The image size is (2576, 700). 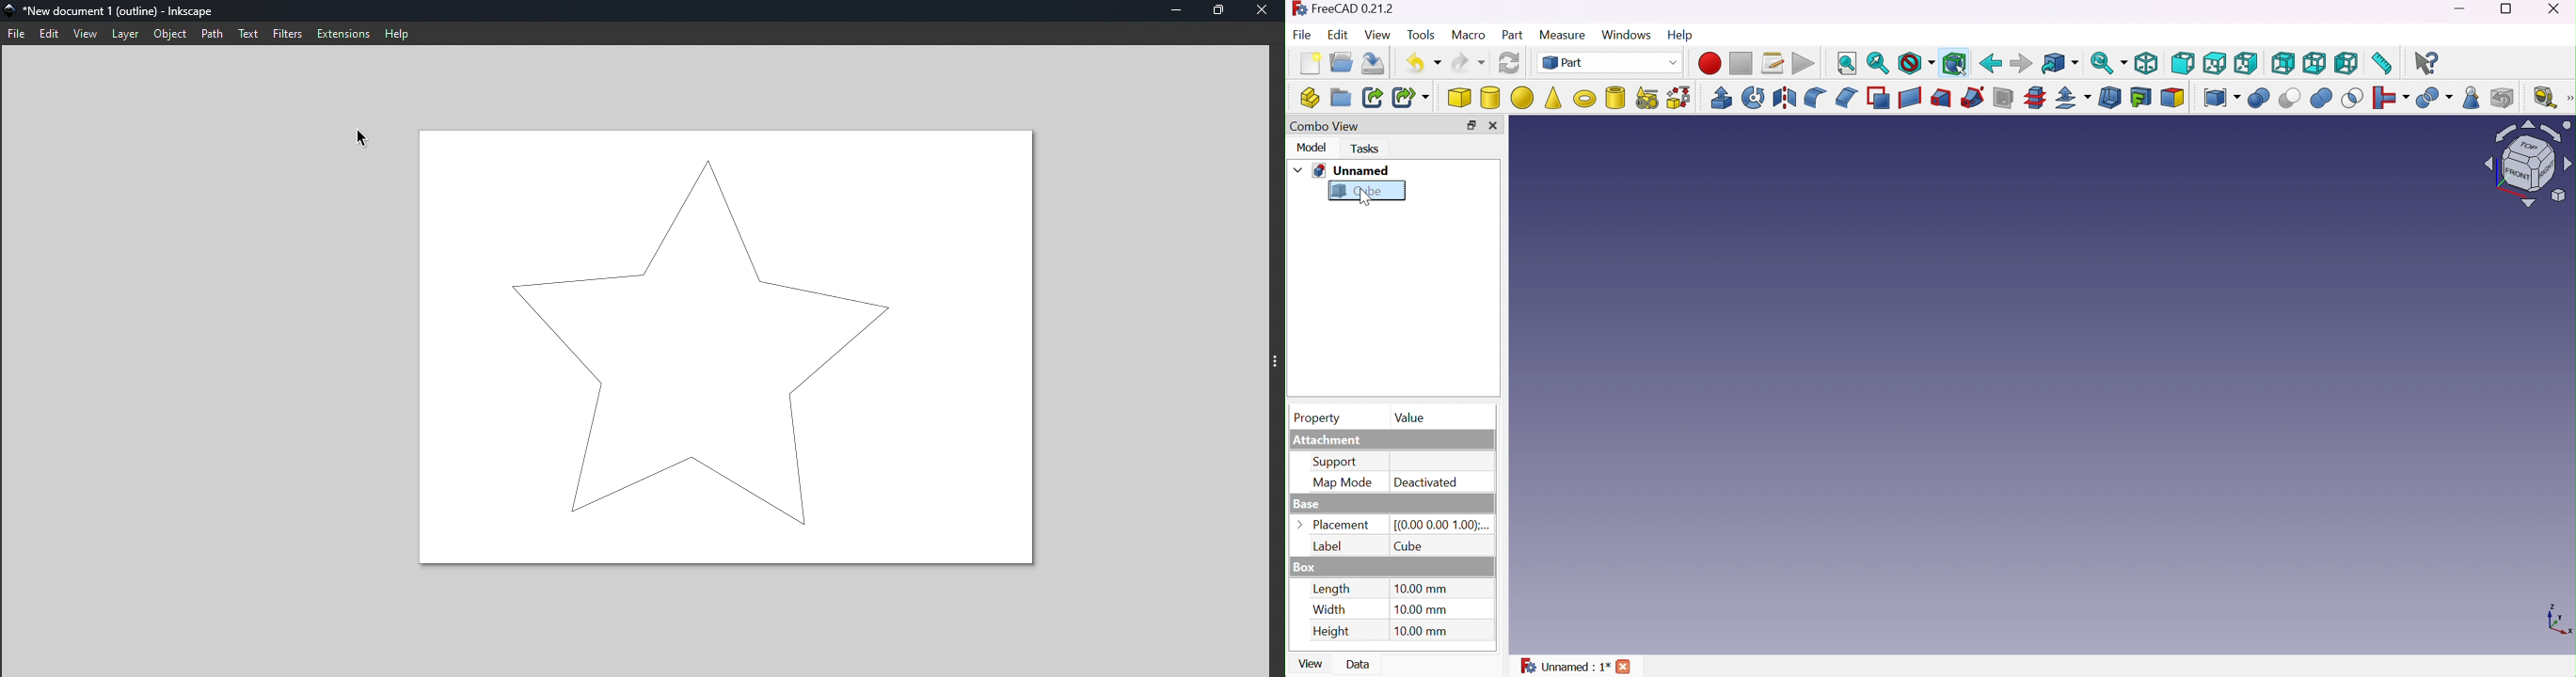 I want to click on Help, so click(x=397, y=33).